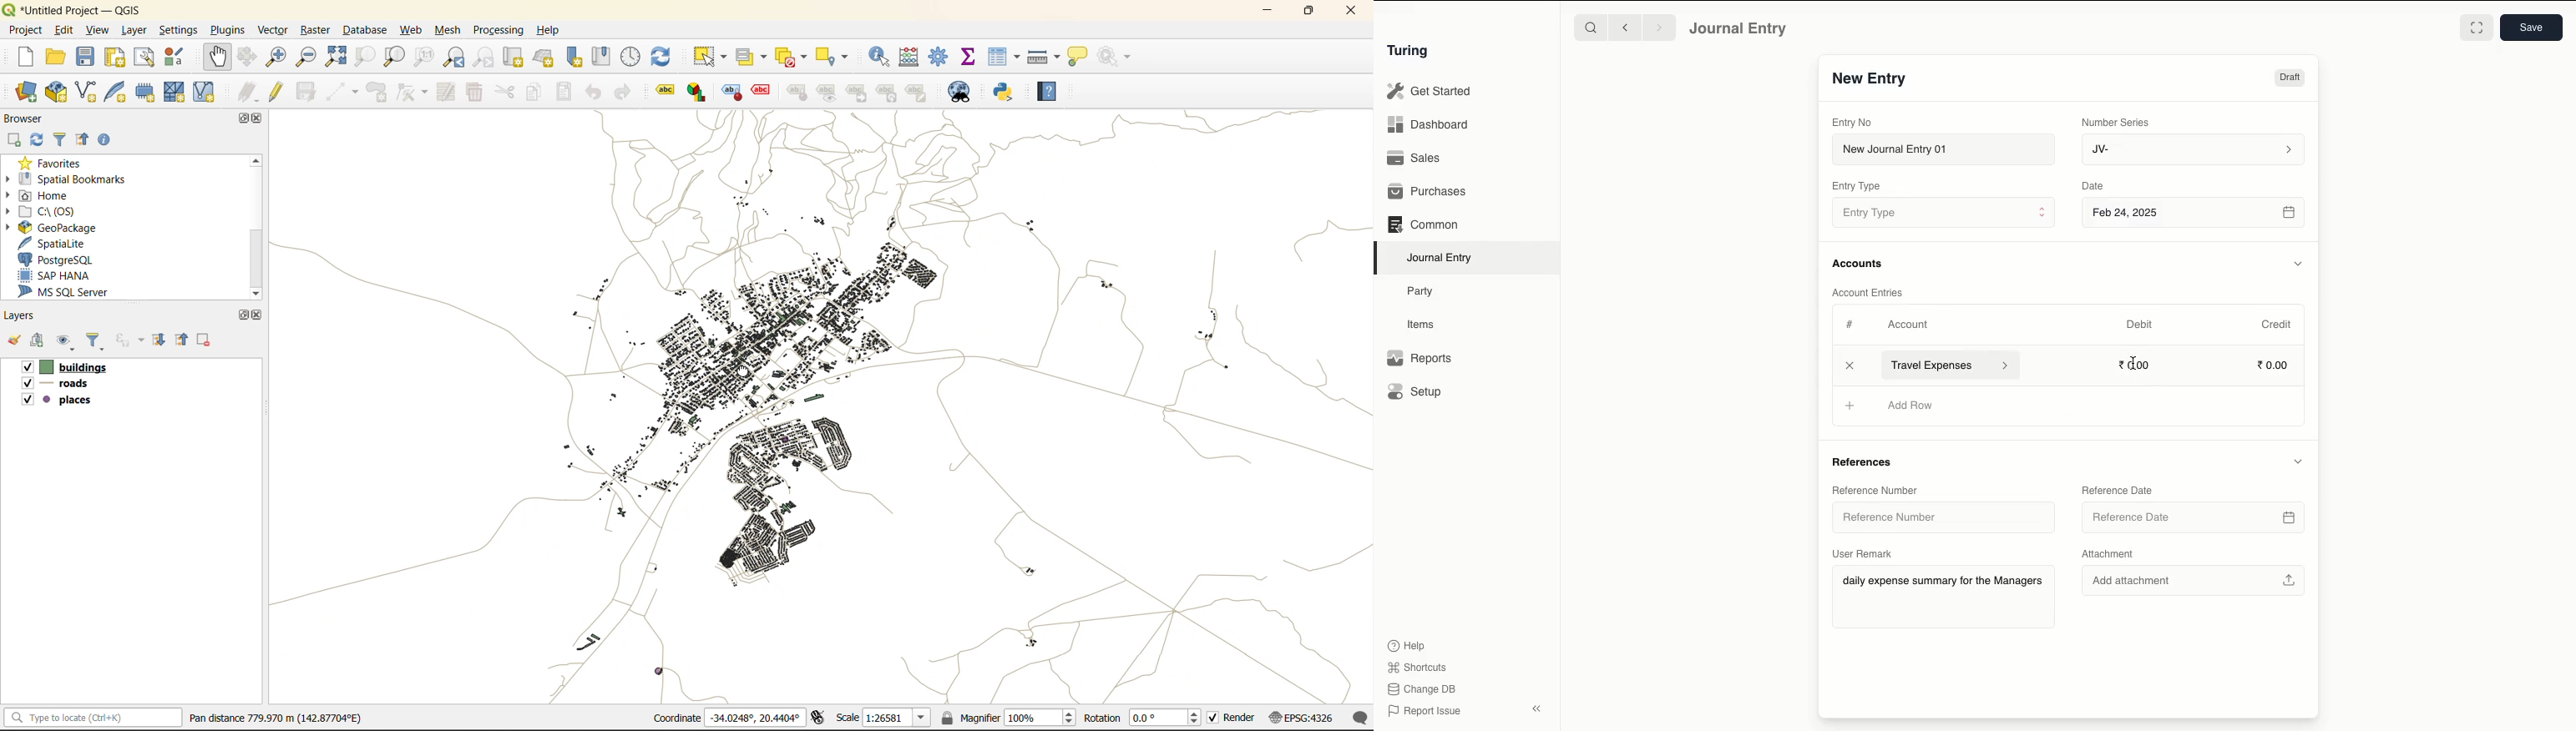 The height and width of the screenshot is (756, 2576). What do you see at coordinates (276, 720) in the screenshot?
I see `metadata` at bounding box center [276, 720].